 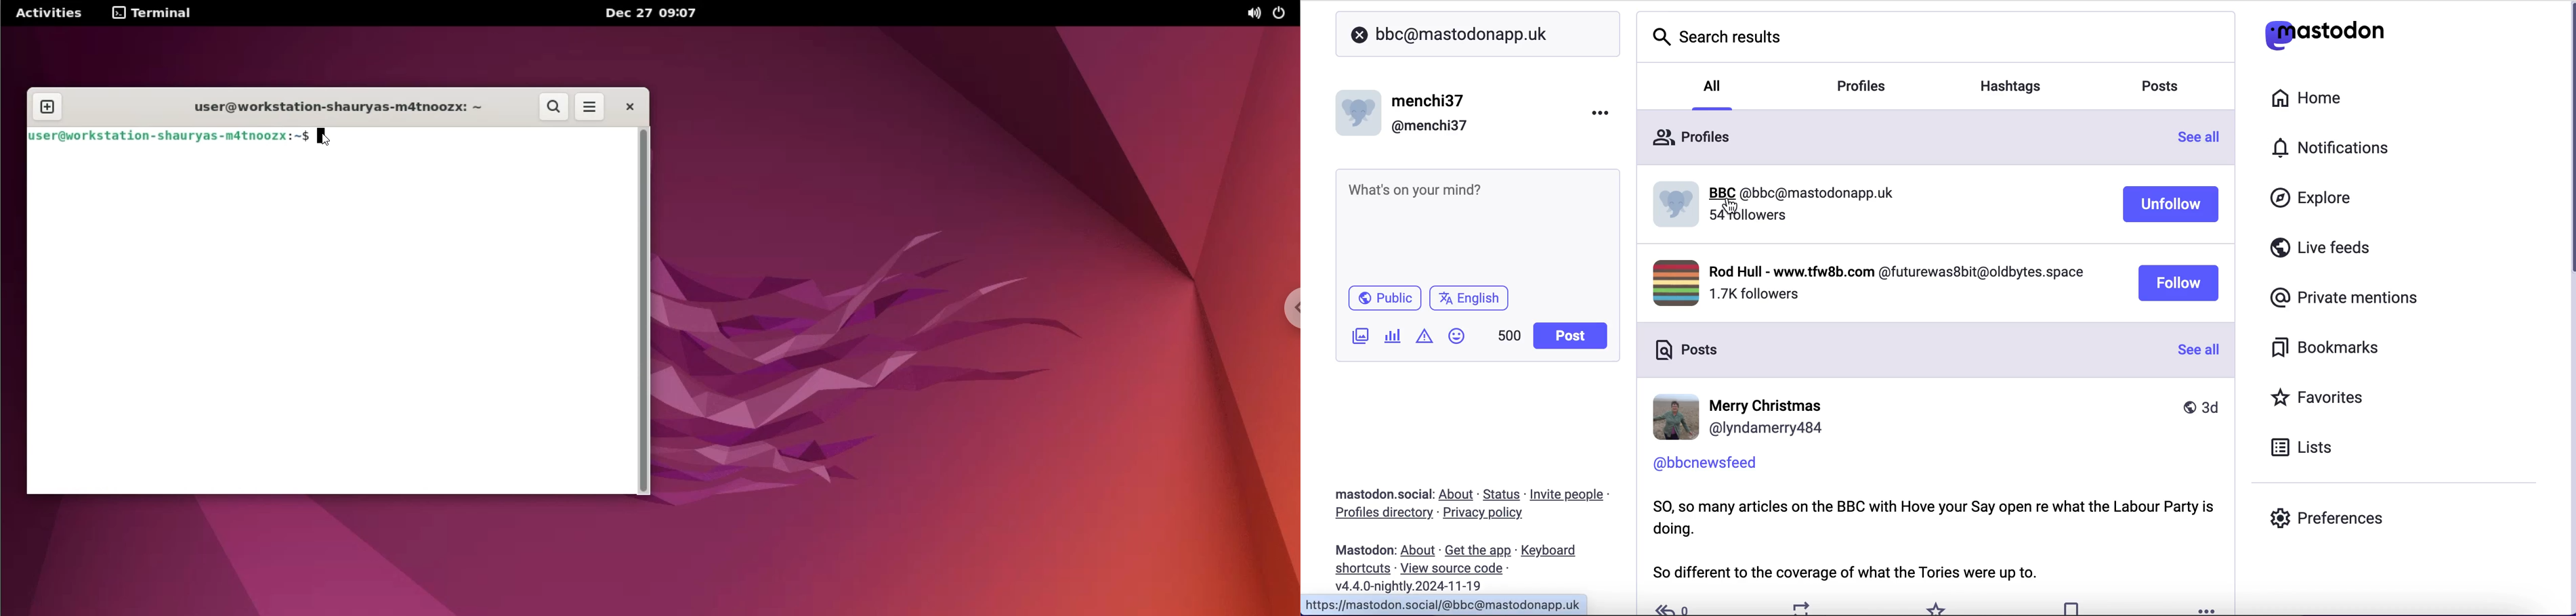 I want to click on add content warning, so click(x=1426, y=337).